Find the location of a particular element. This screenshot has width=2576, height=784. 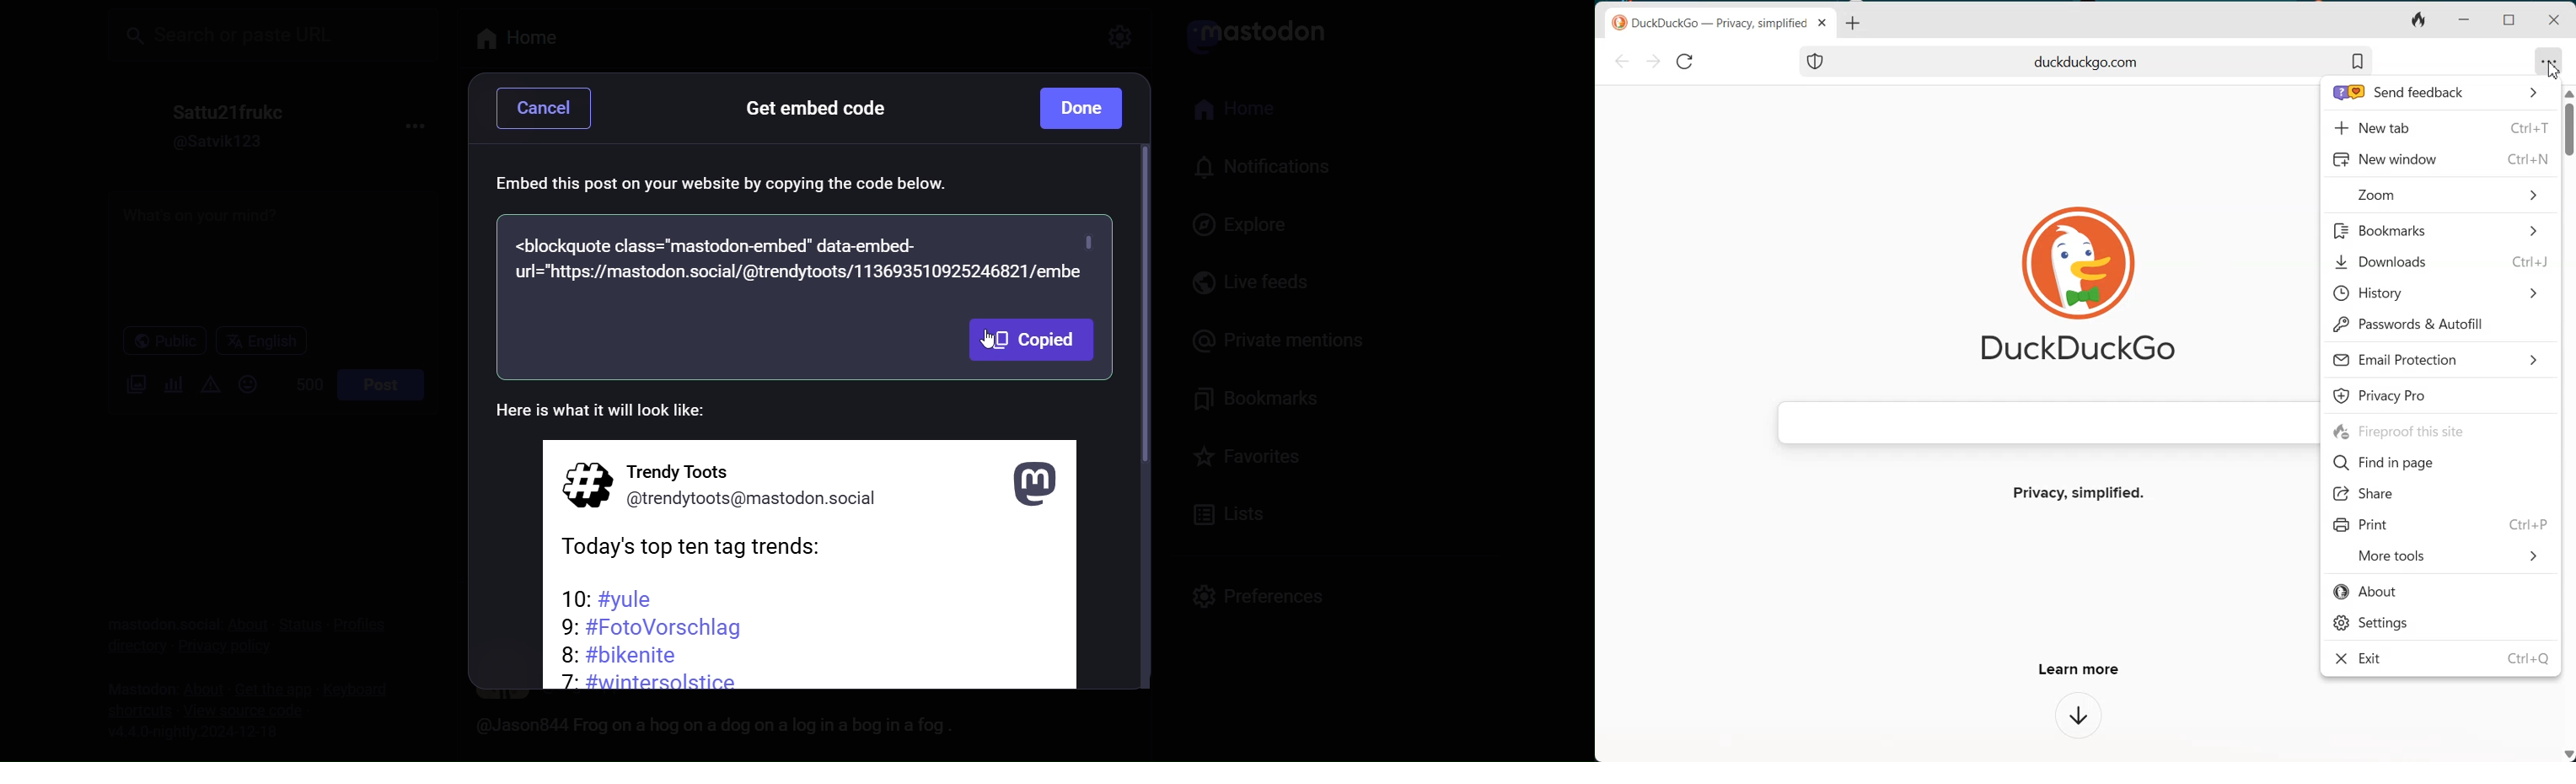

done is located at coordinates (1083, 107).